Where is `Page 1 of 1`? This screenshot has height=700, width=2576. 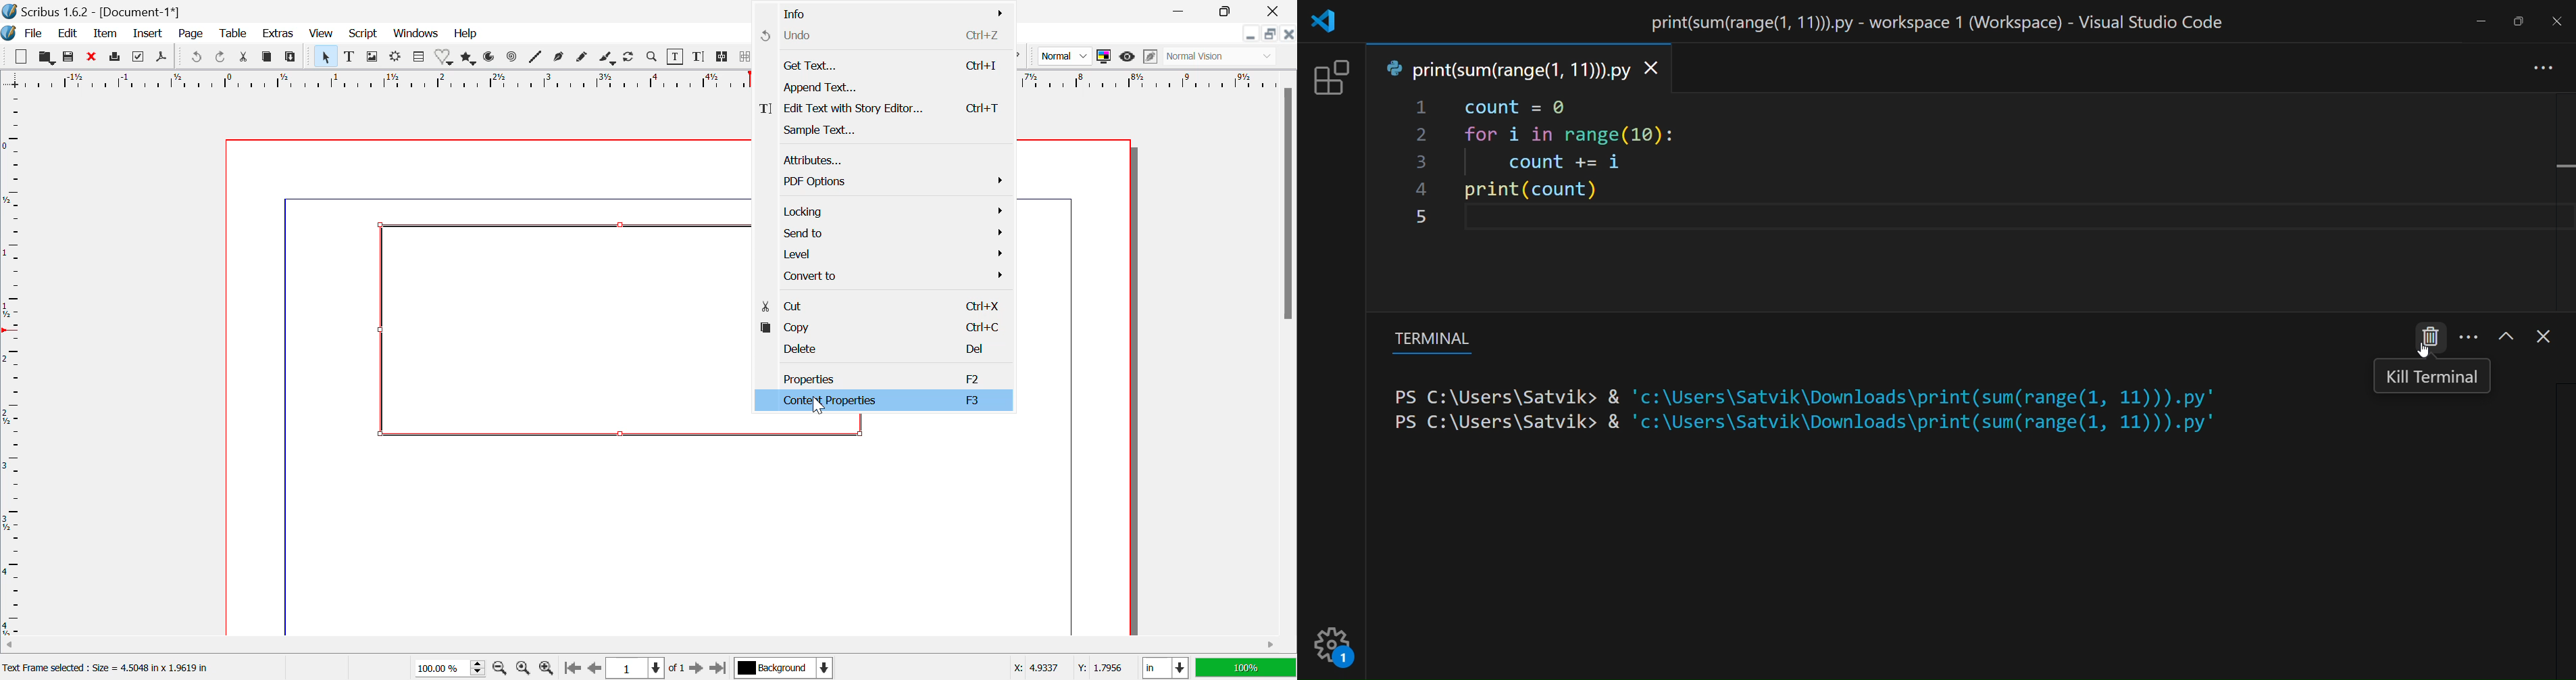 Page 1 of 1 is located at coordinates (645, 667).